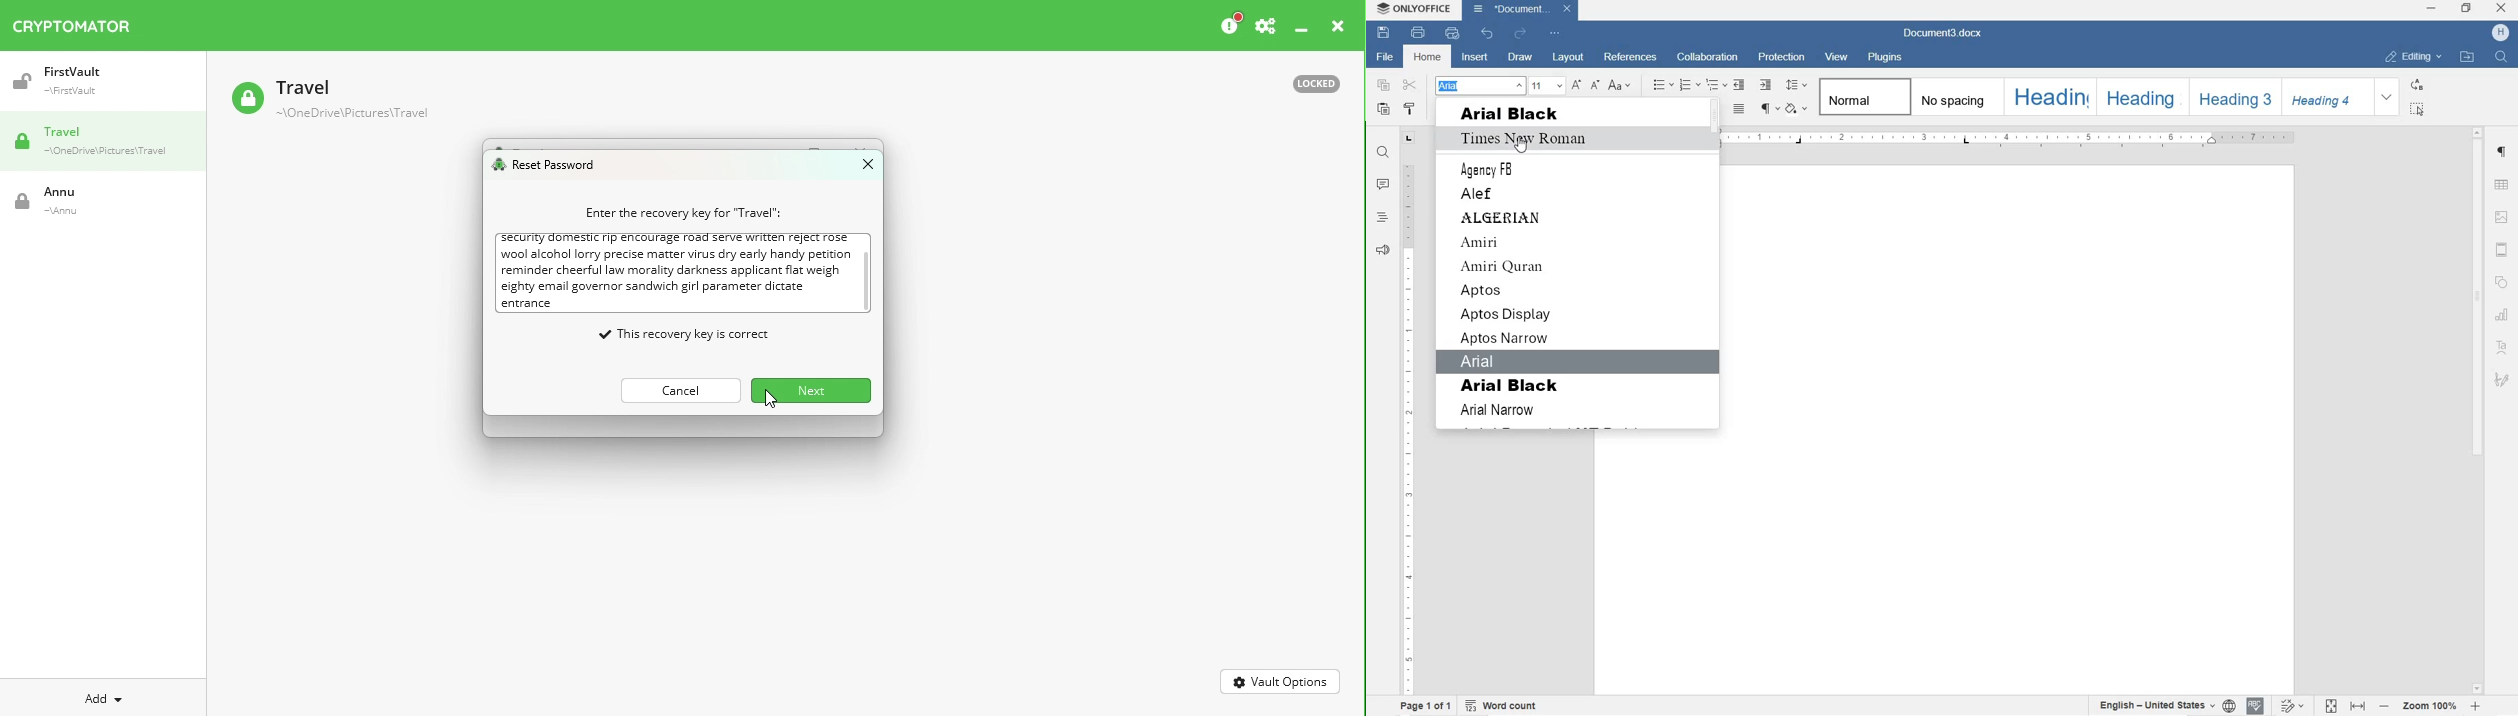 Image resolution: width=2520 pixels, height=728 pixels. I want to click on HEADING 2, so click(2139, 97).